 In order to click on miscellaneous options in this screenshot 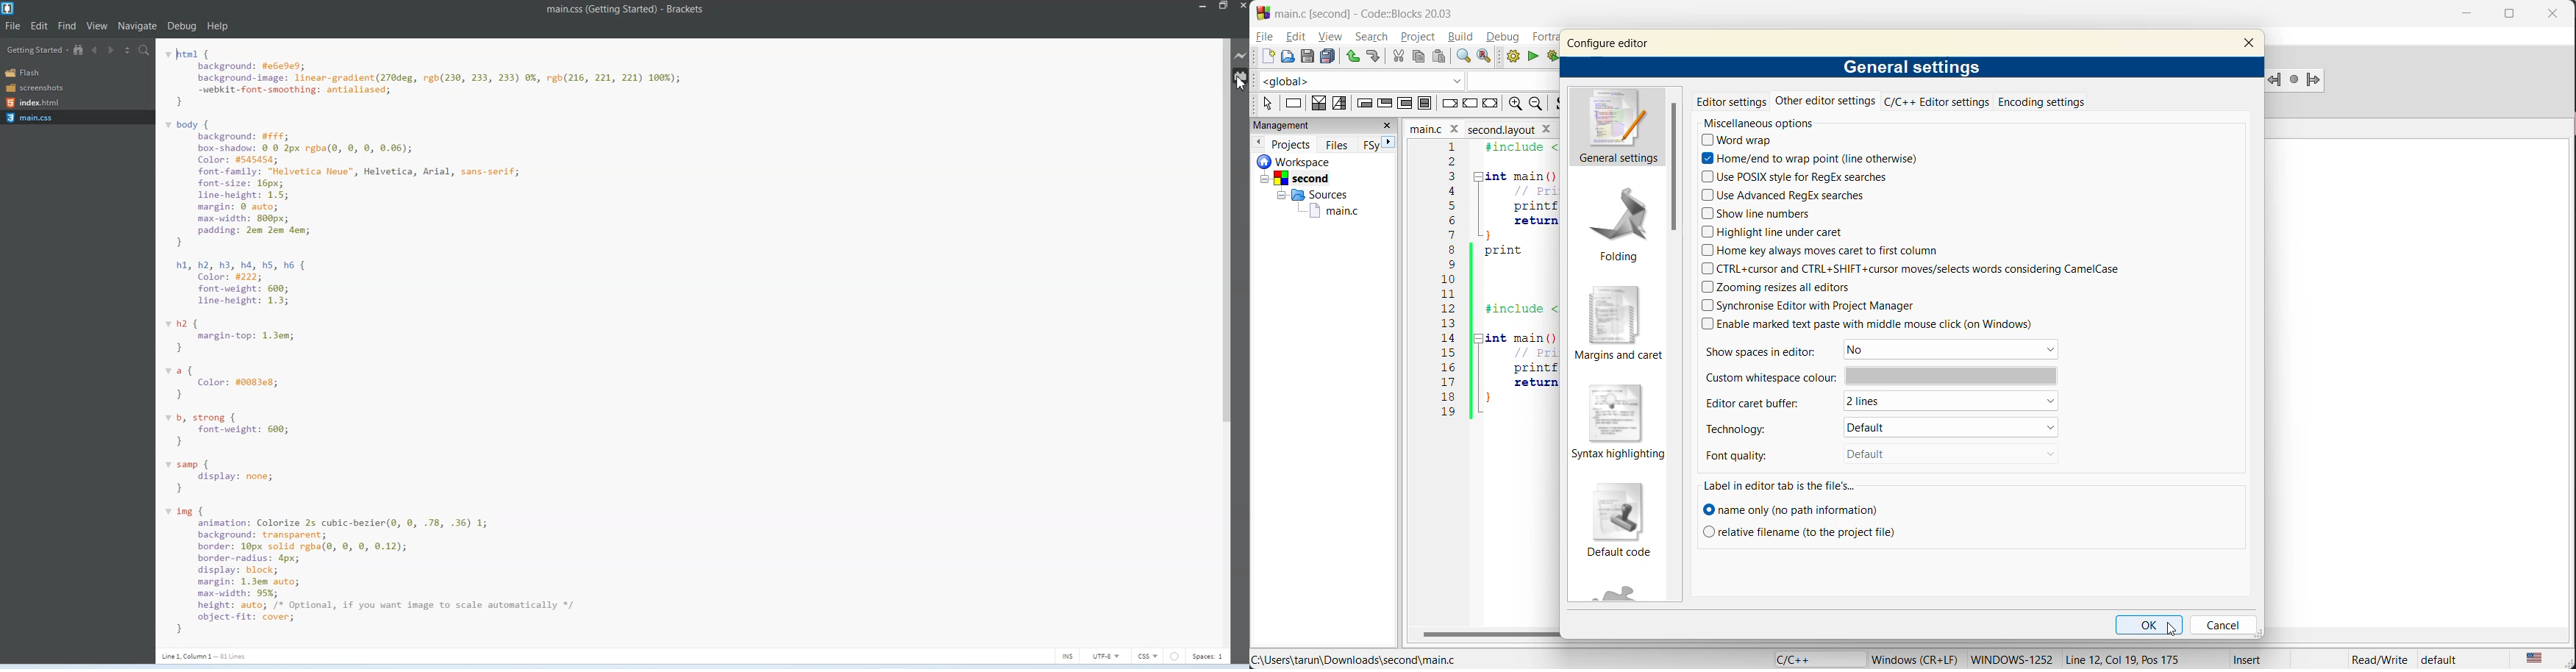, I will do `click(1769, 124)`.